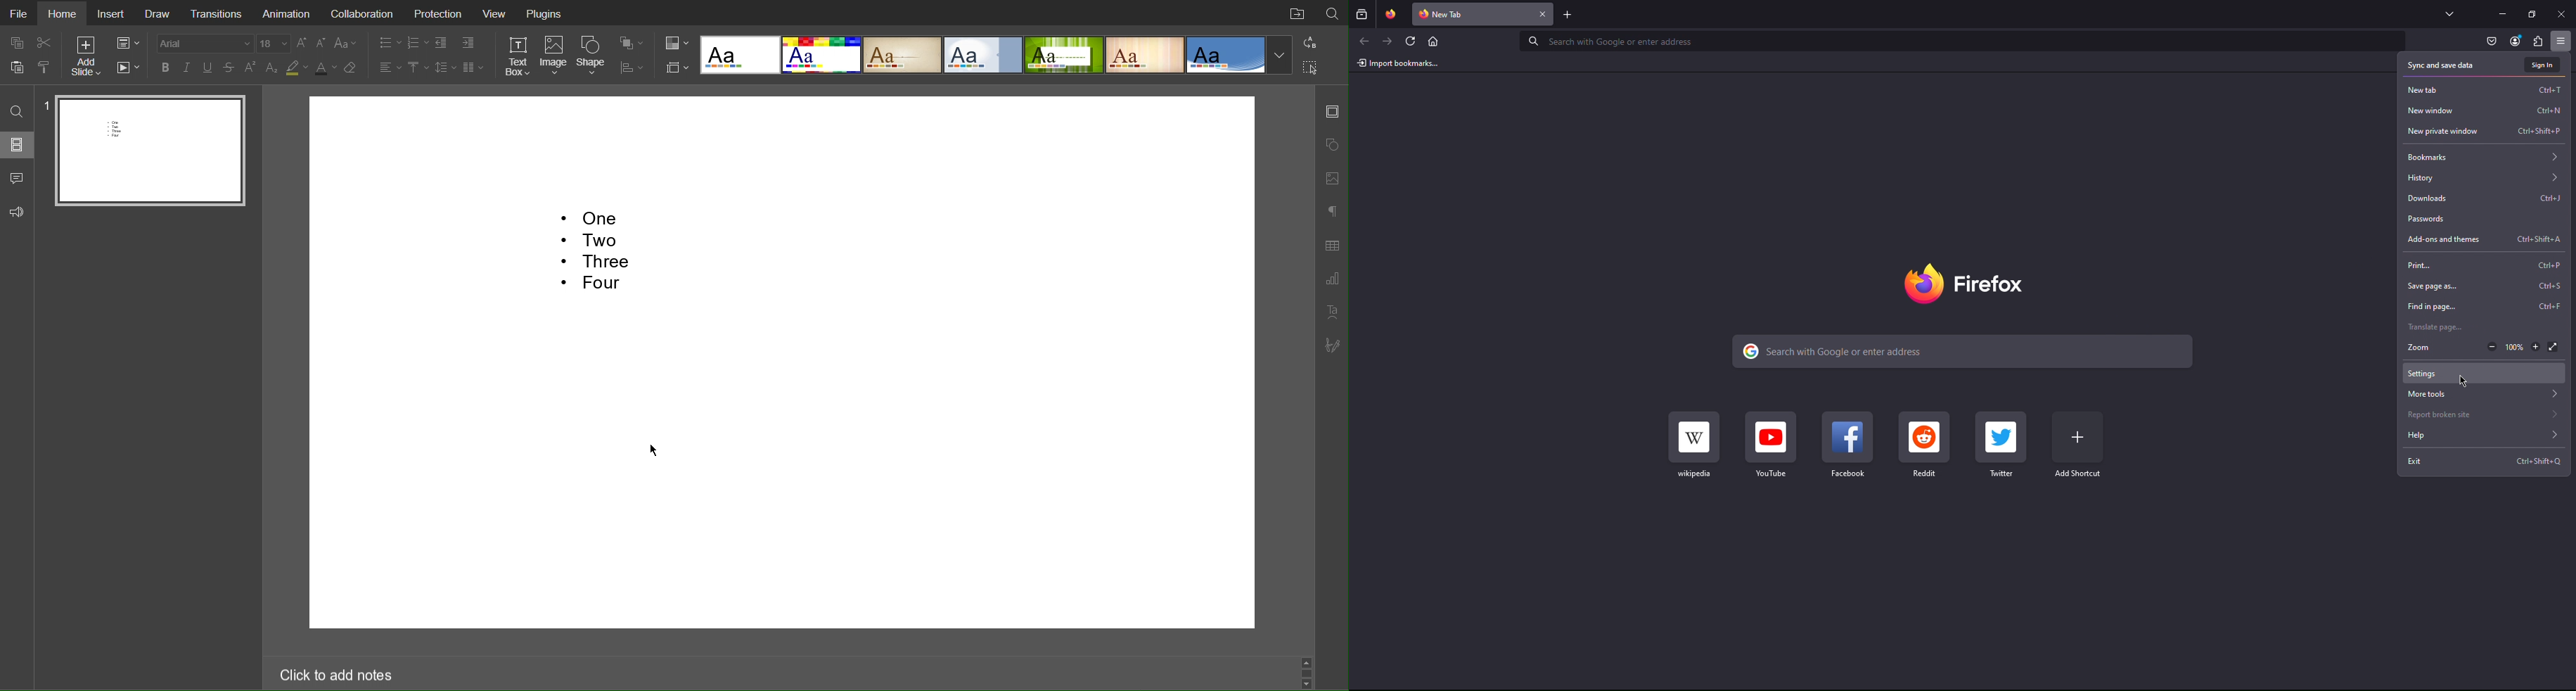  I want to click on Slides, so click(20, 144).